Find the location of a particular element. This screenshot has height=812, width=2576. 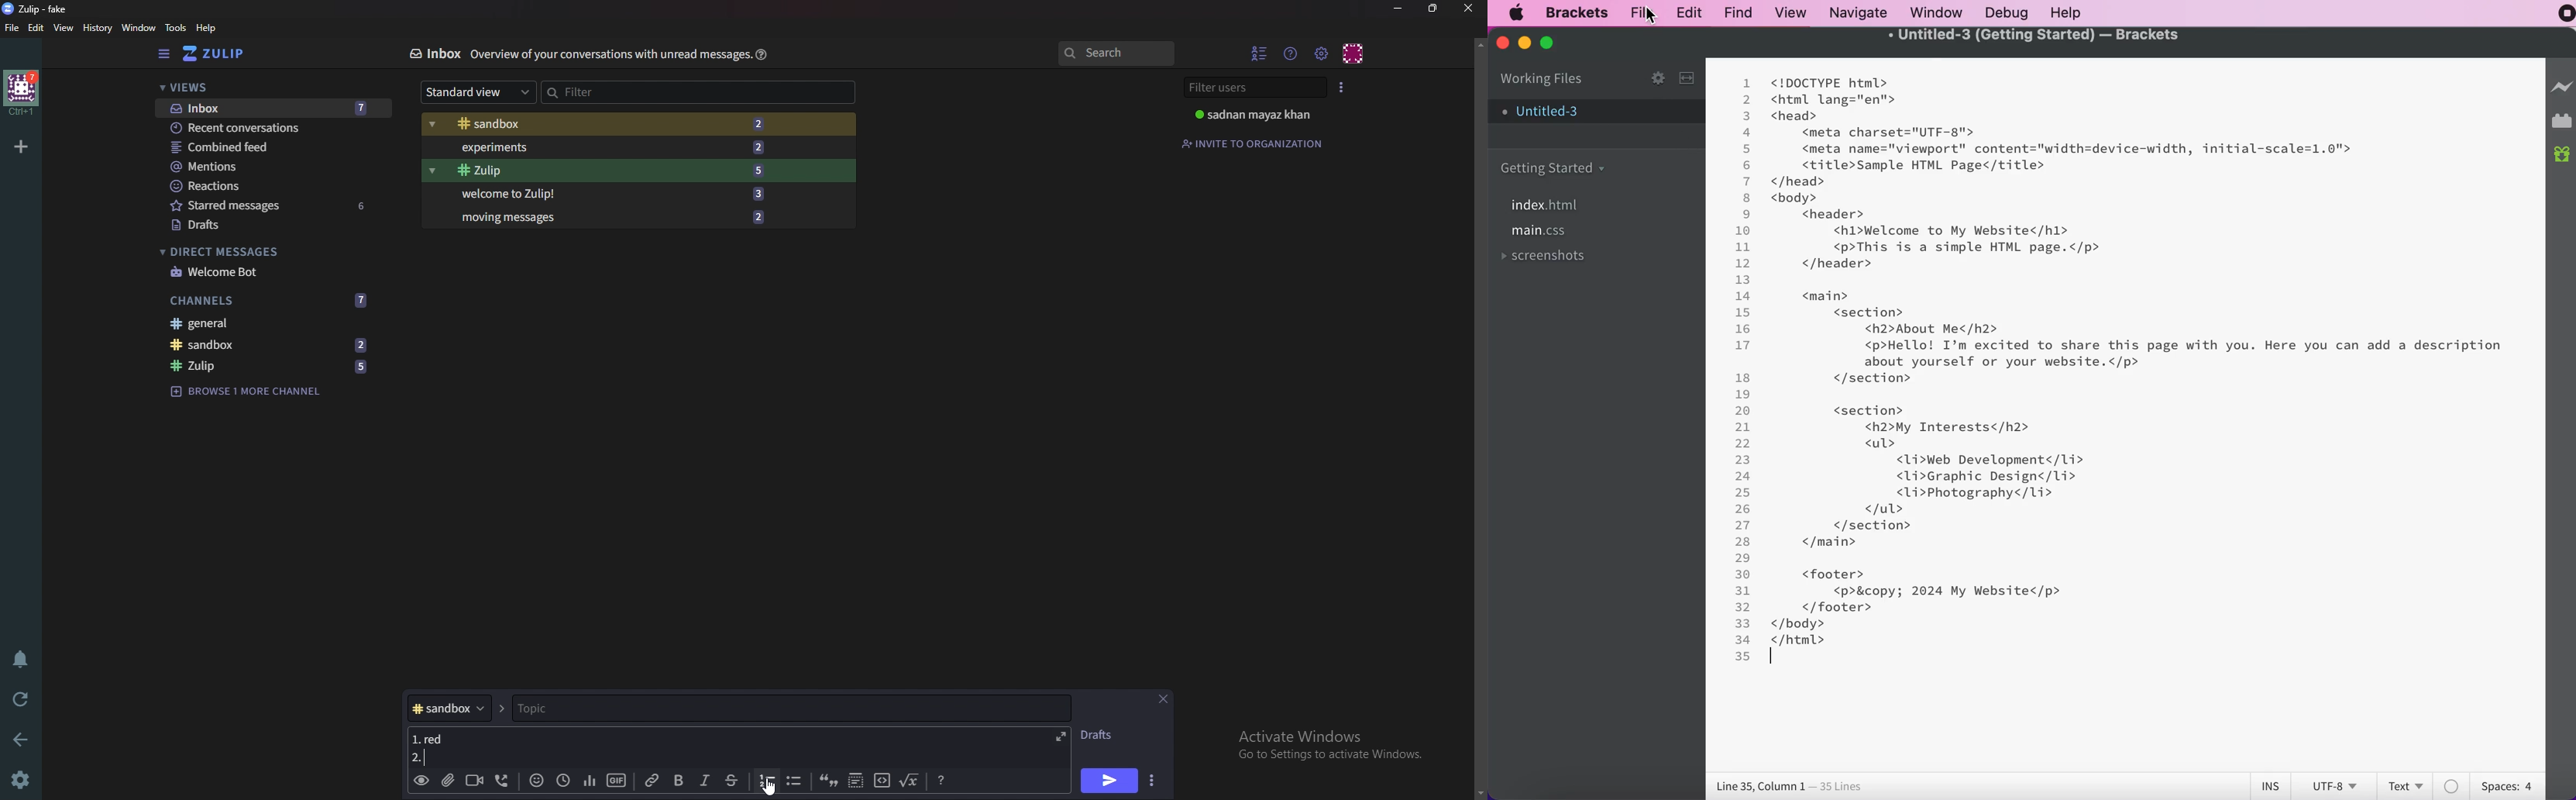

Message is located at coordinates (434, 747).